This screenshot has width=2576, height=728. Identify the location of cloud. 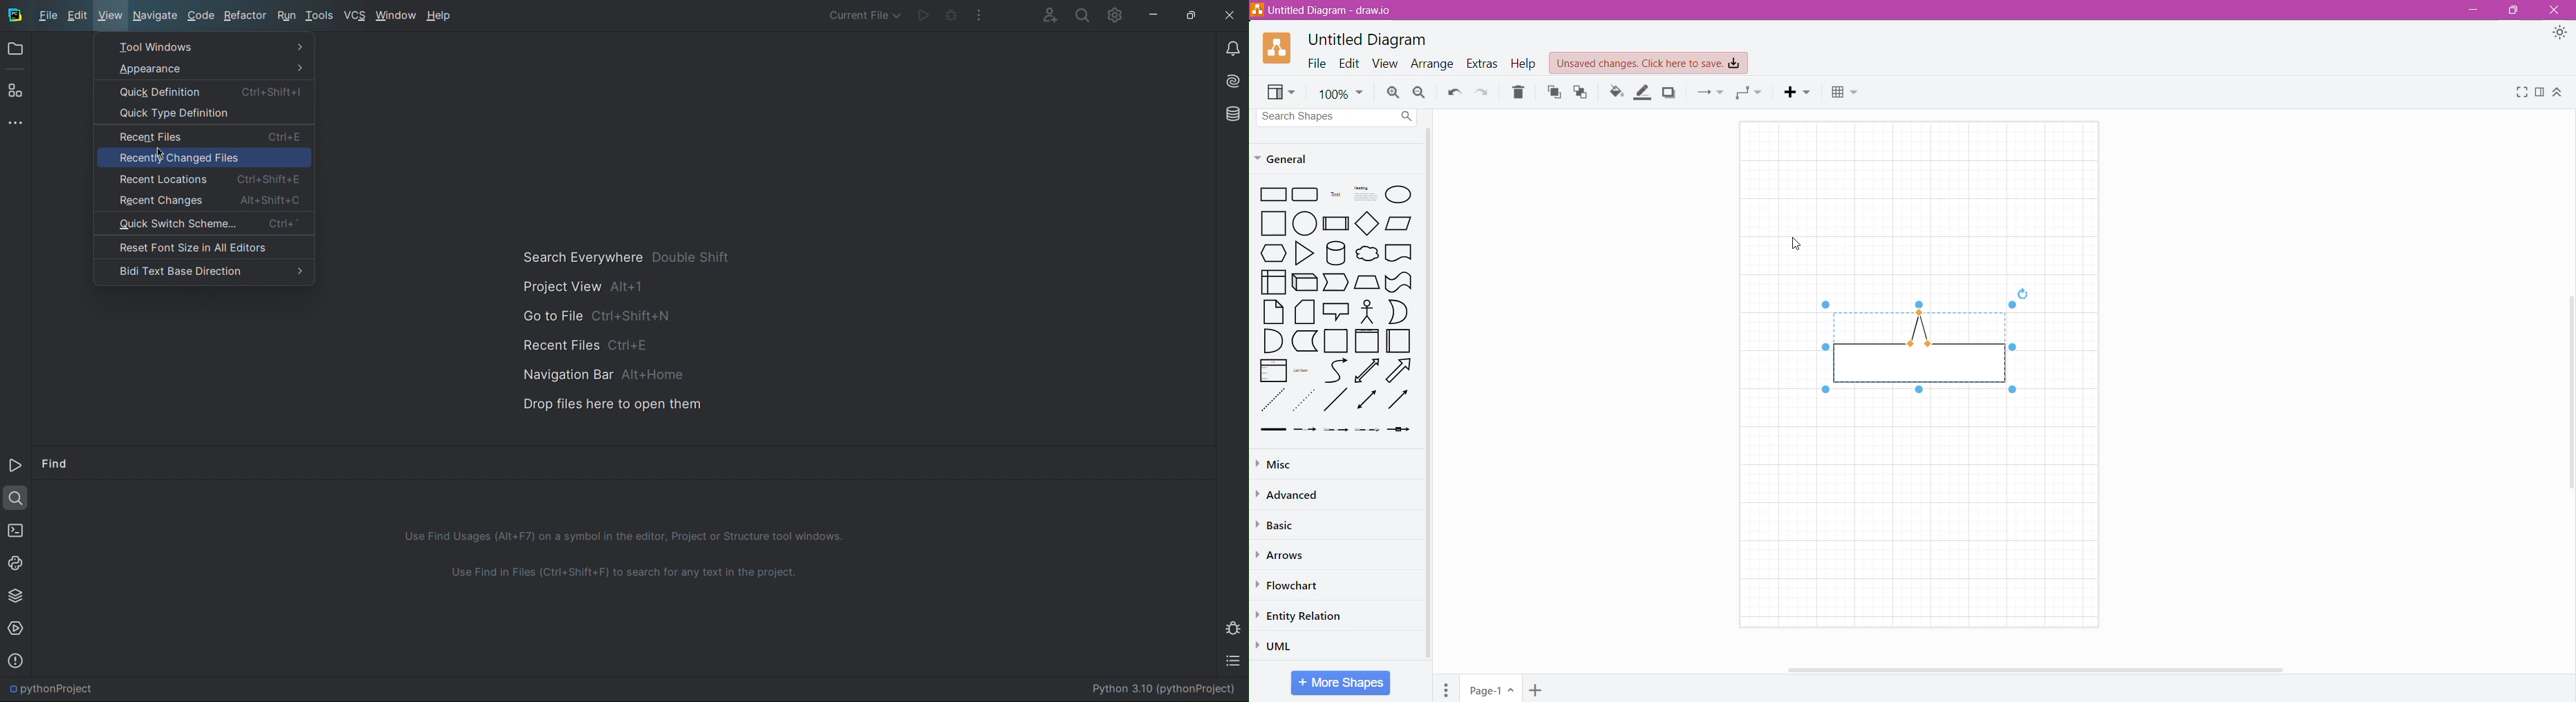
(1366, 252).